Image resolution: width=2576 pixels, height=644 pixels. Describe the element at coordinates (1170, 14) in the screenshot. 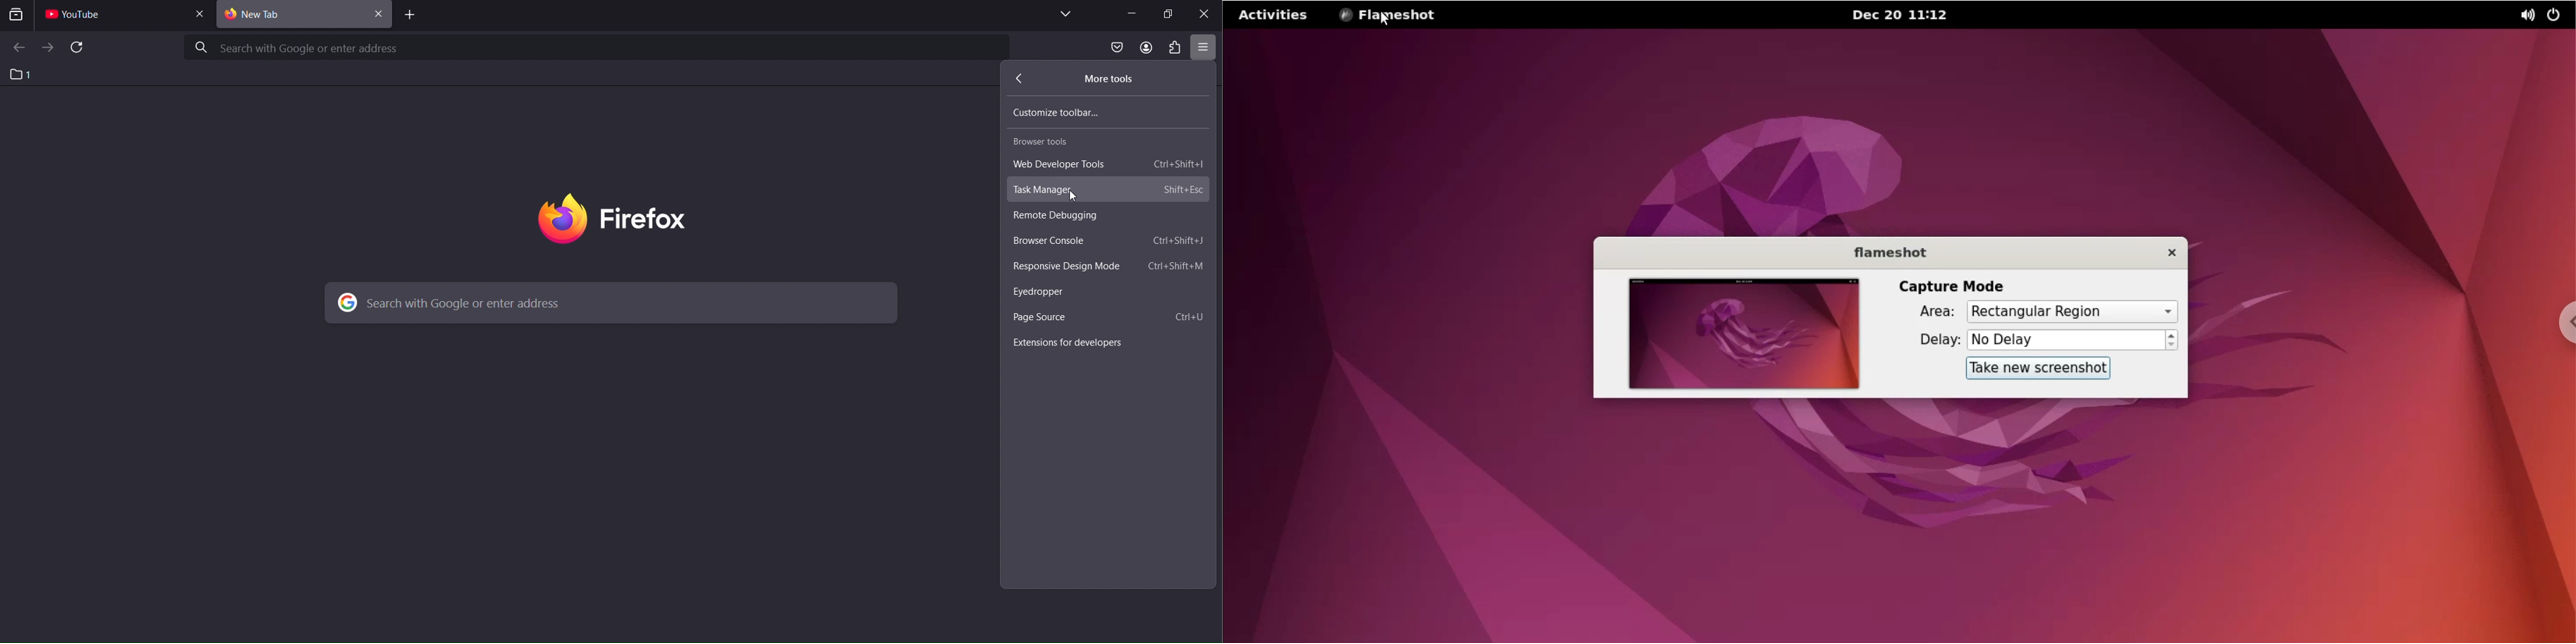

I see `restore down` at that location.